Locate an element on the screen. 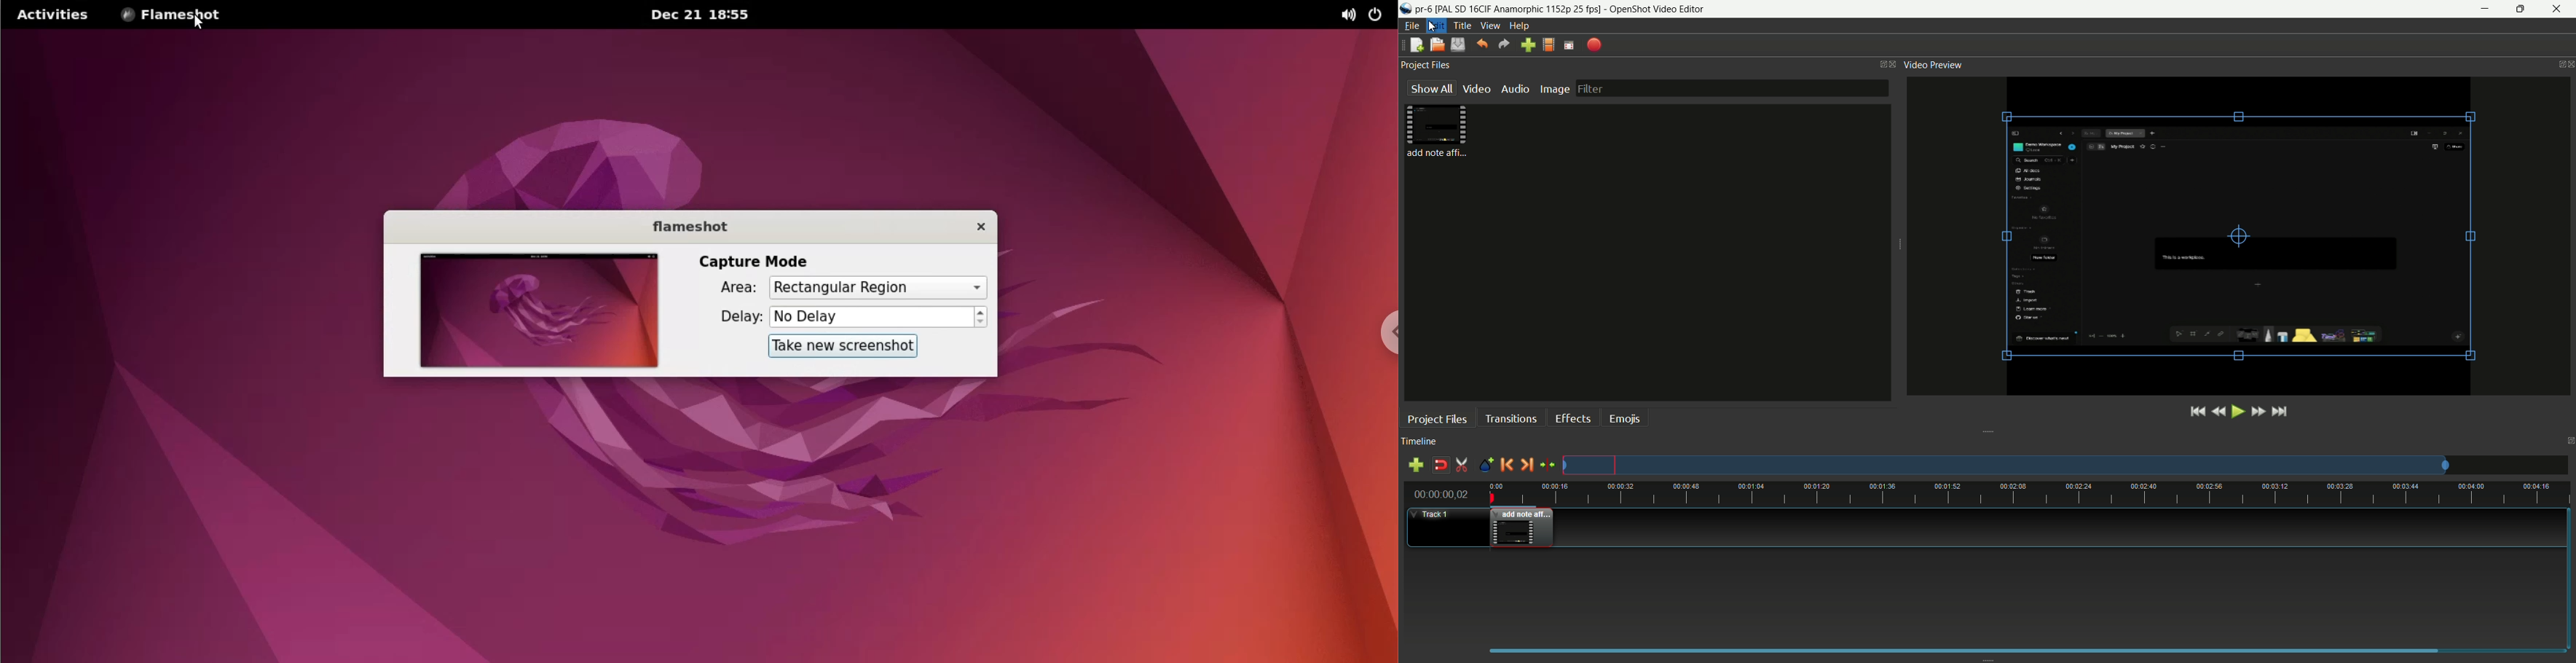  create marker is located at coordinates (1485, 465).